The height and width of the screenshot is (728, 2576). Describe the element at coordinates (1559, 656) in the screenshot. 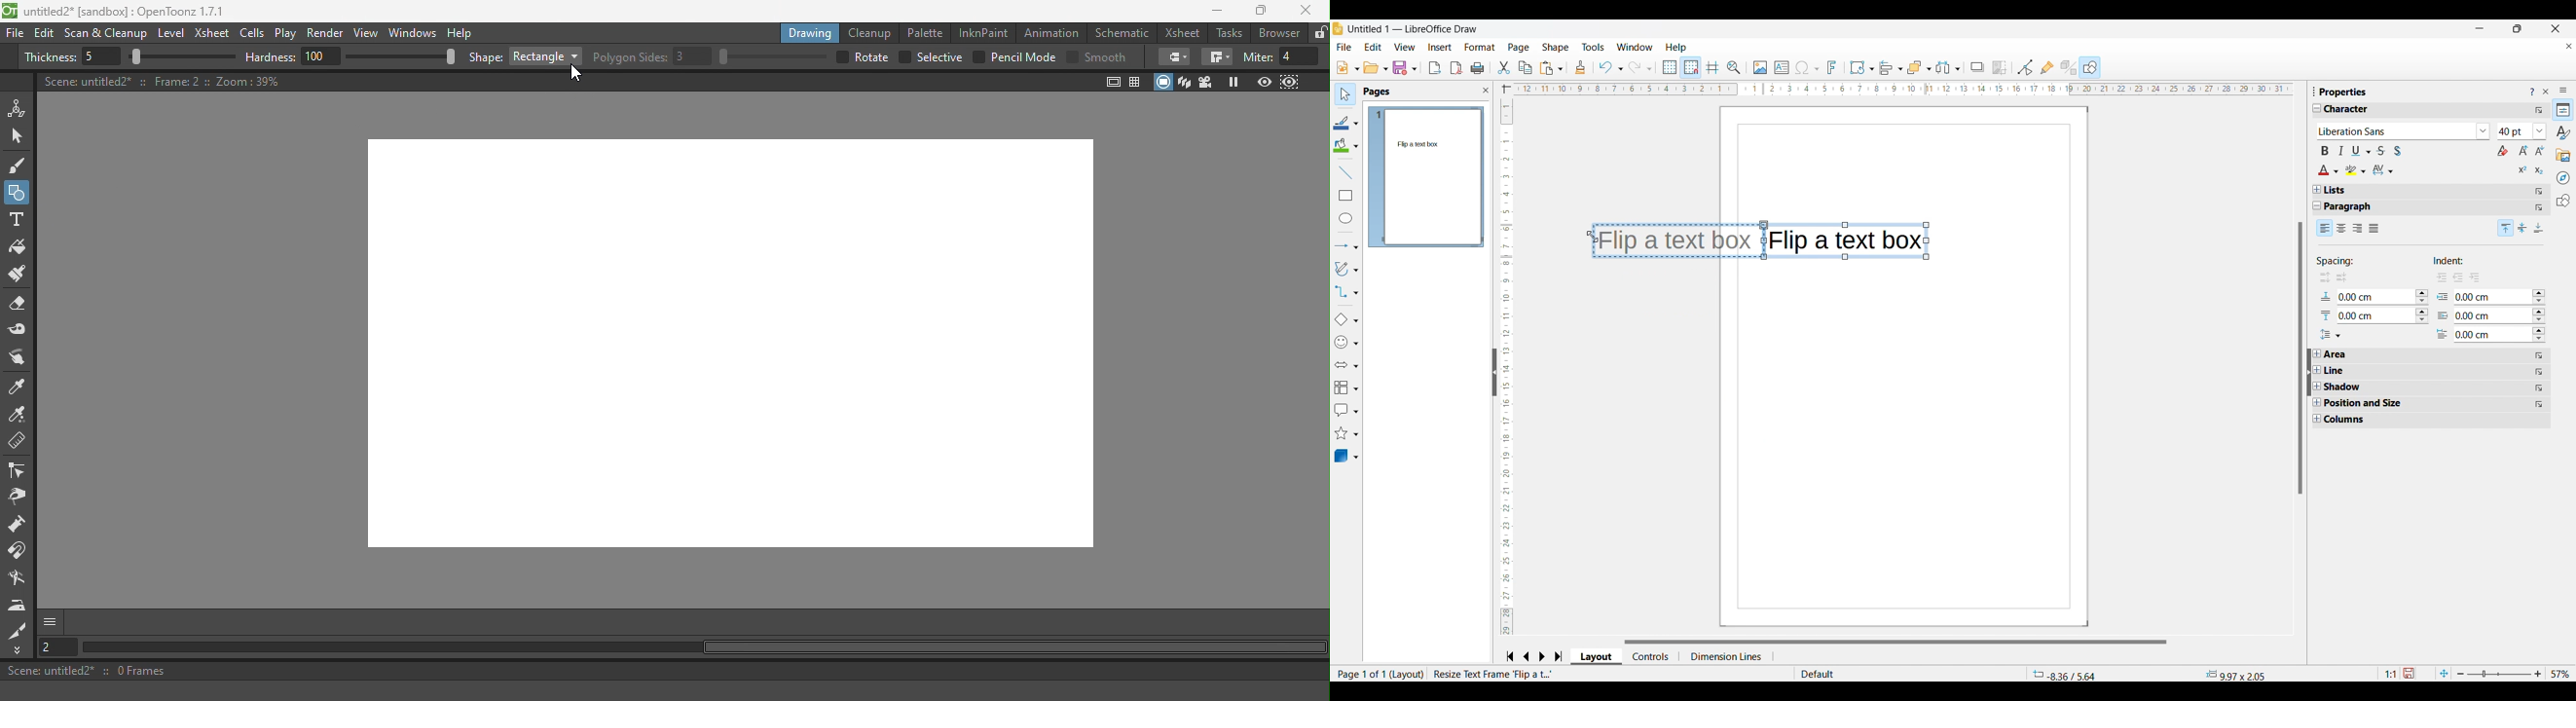

I see `Jump to last slide` at that location.